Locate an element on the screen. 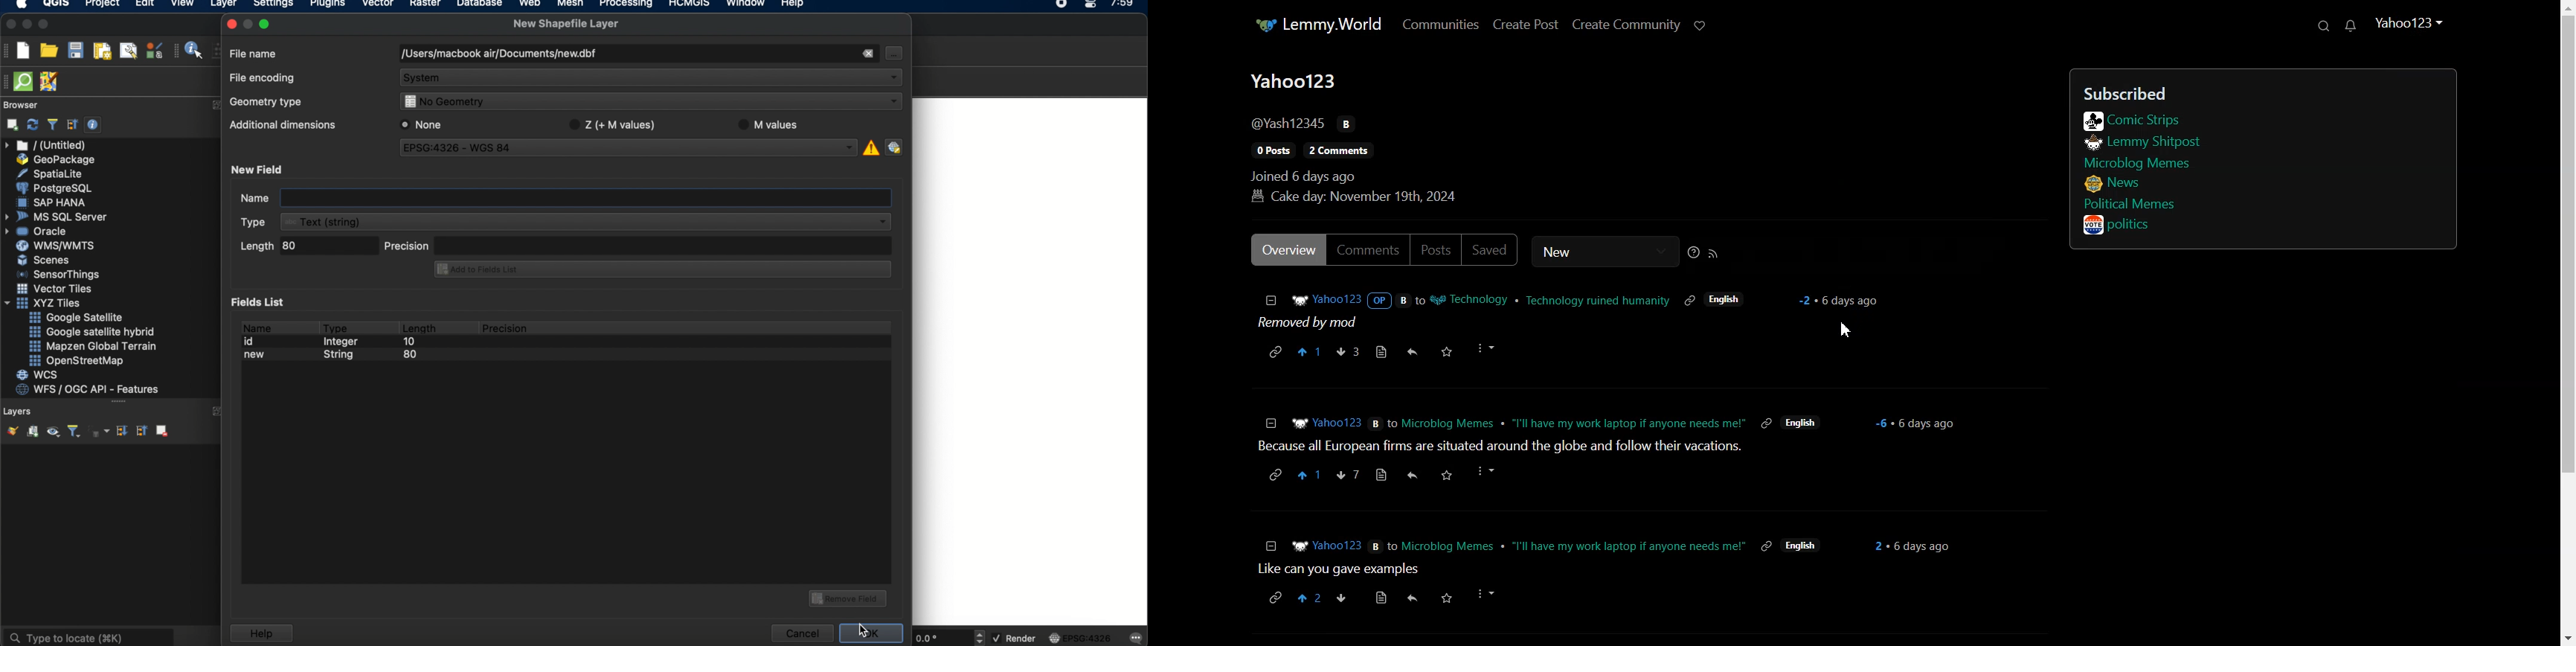 The width and height of the screenshot is (2576, 672). cancel is located at coordinates (801, 633).